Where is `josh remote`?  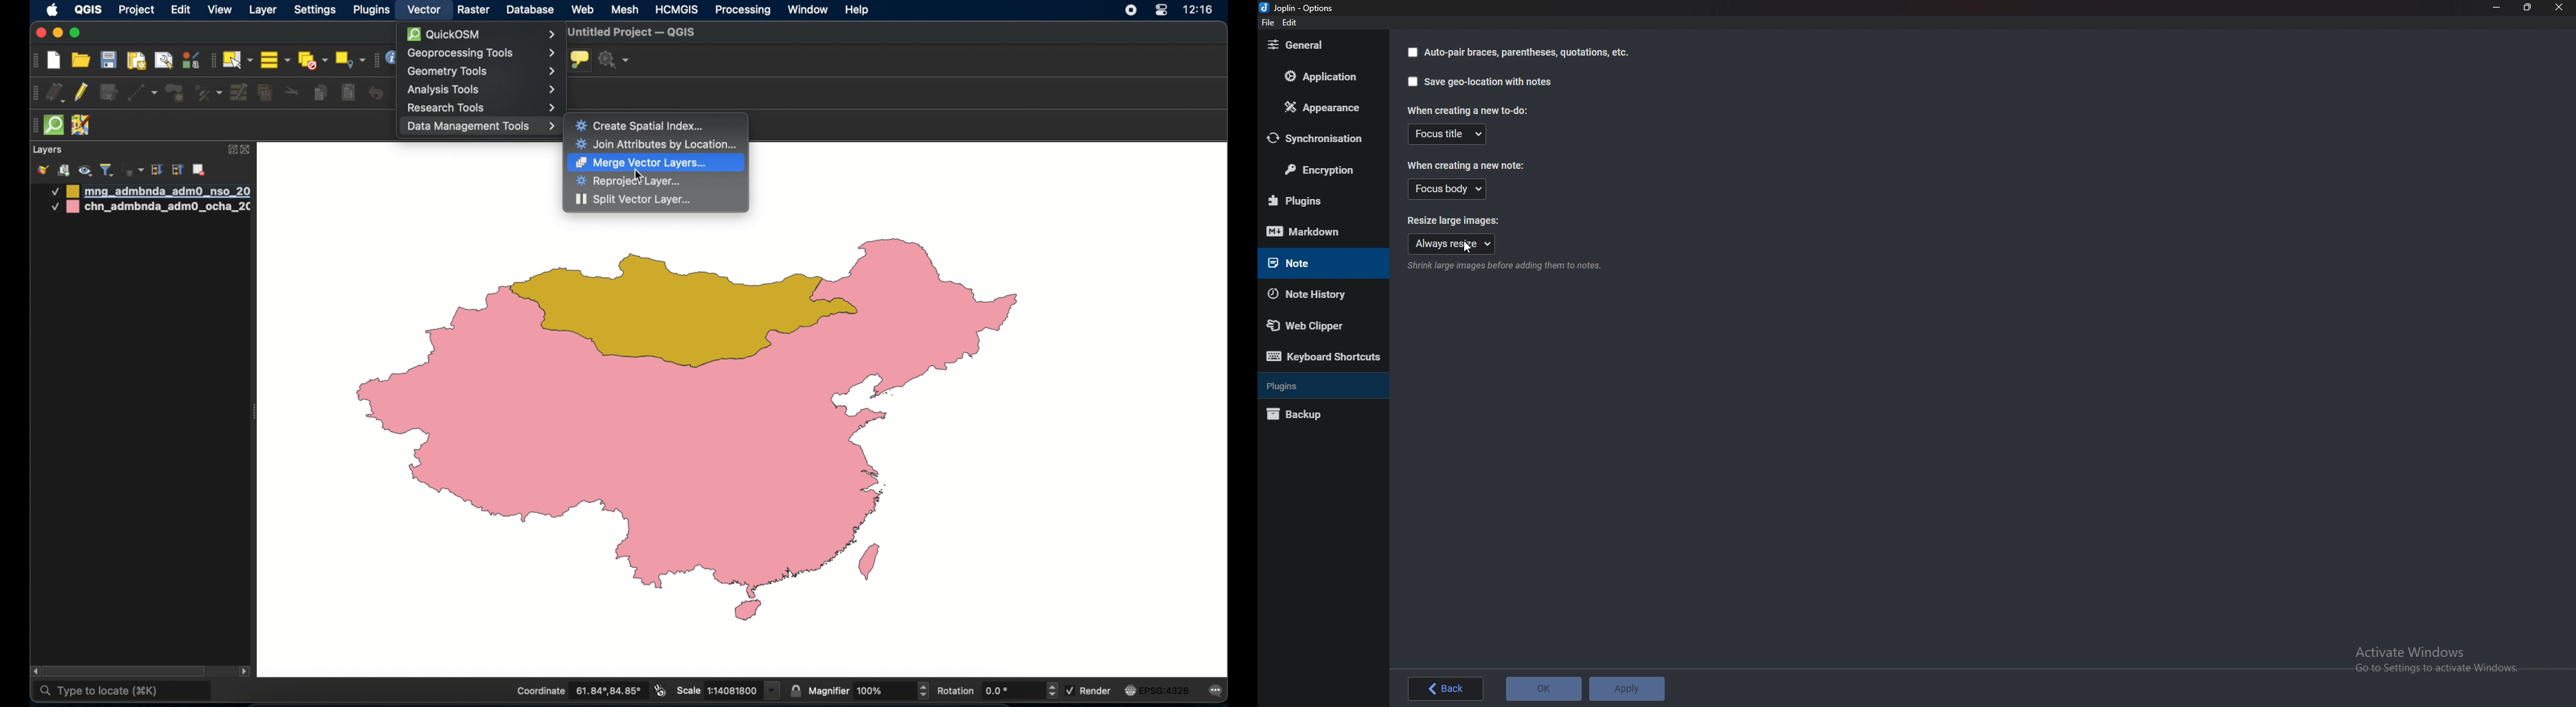
josh remote is located at coordinates (81, 126).